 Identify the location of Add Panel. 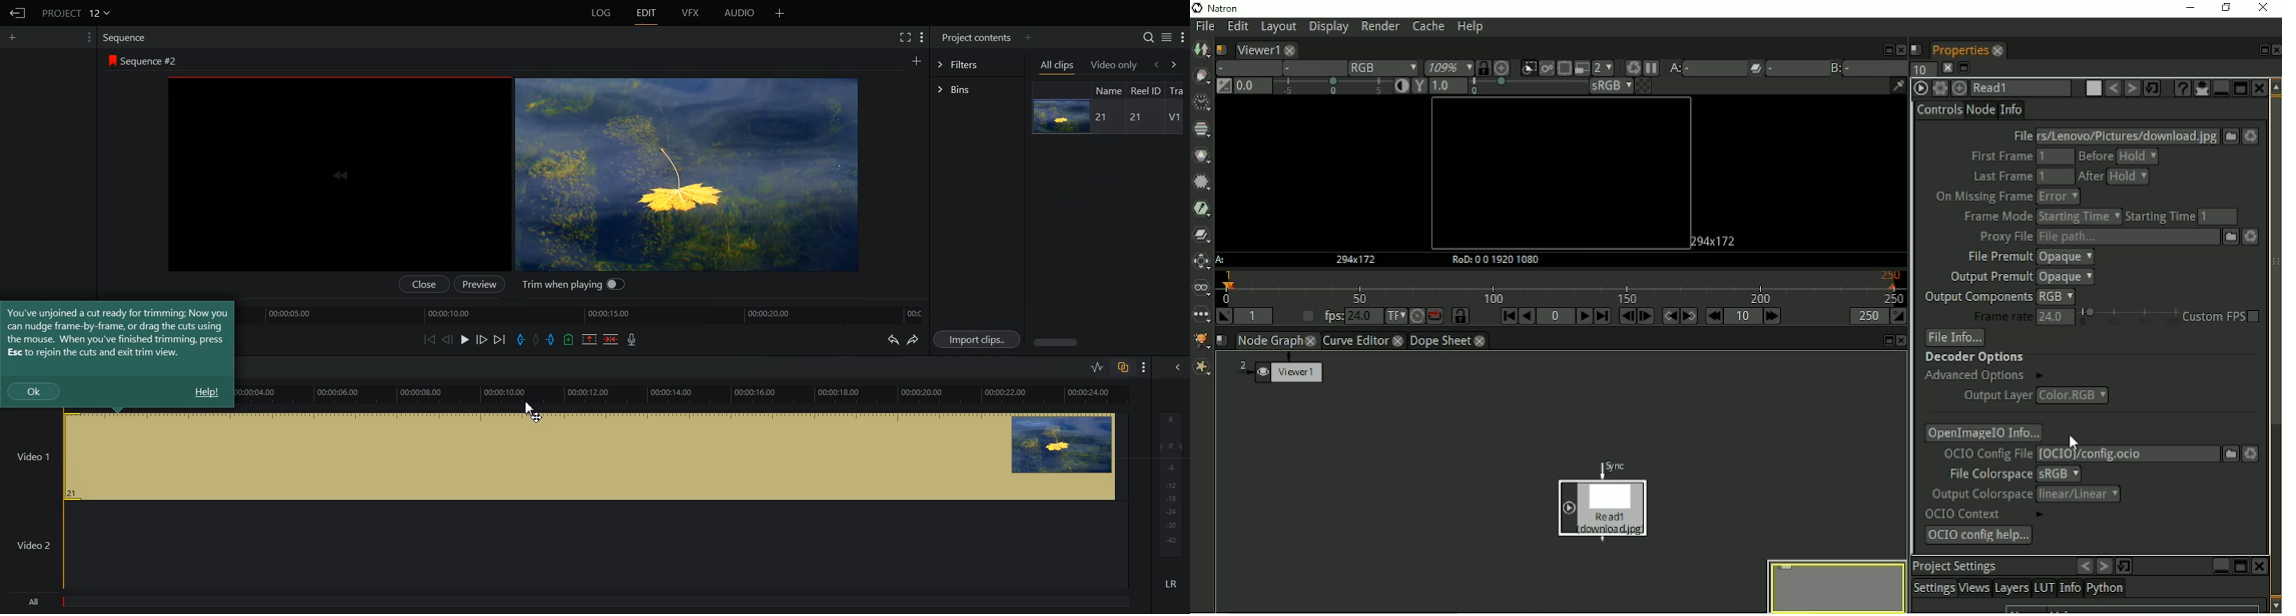
(14, 38).